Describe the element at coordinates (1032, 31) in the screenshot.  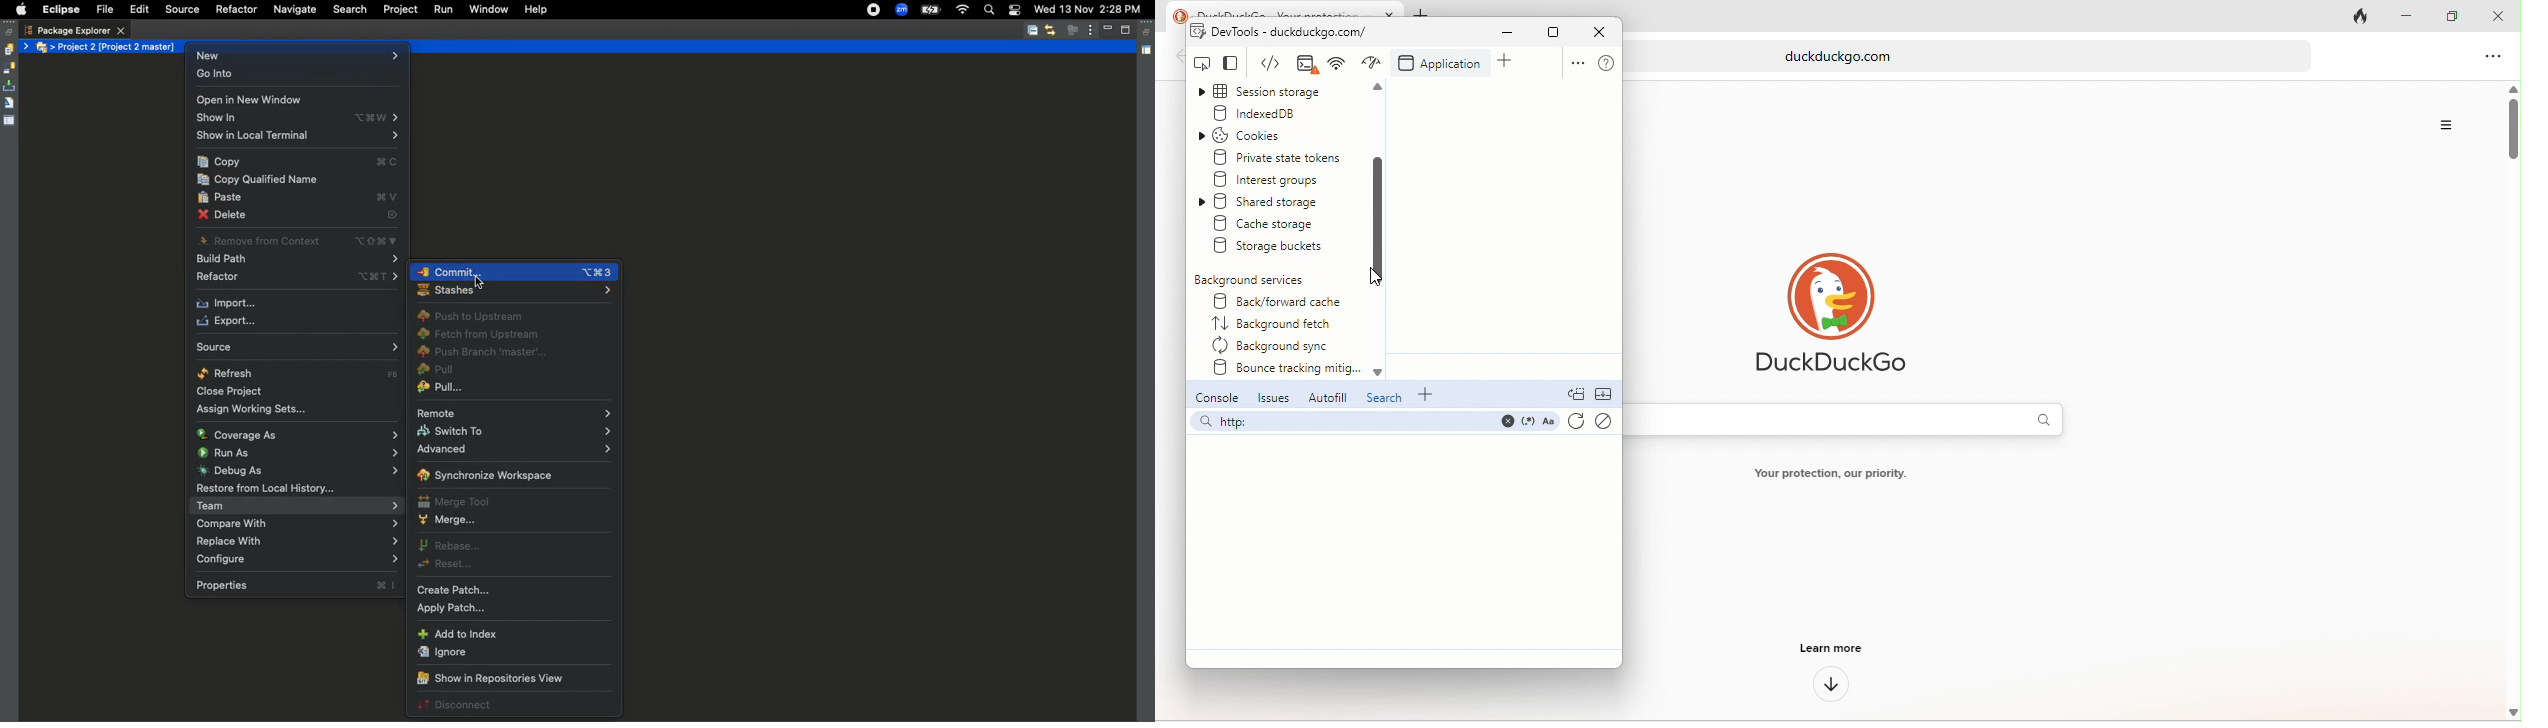
I see `Collapse all` at that location.